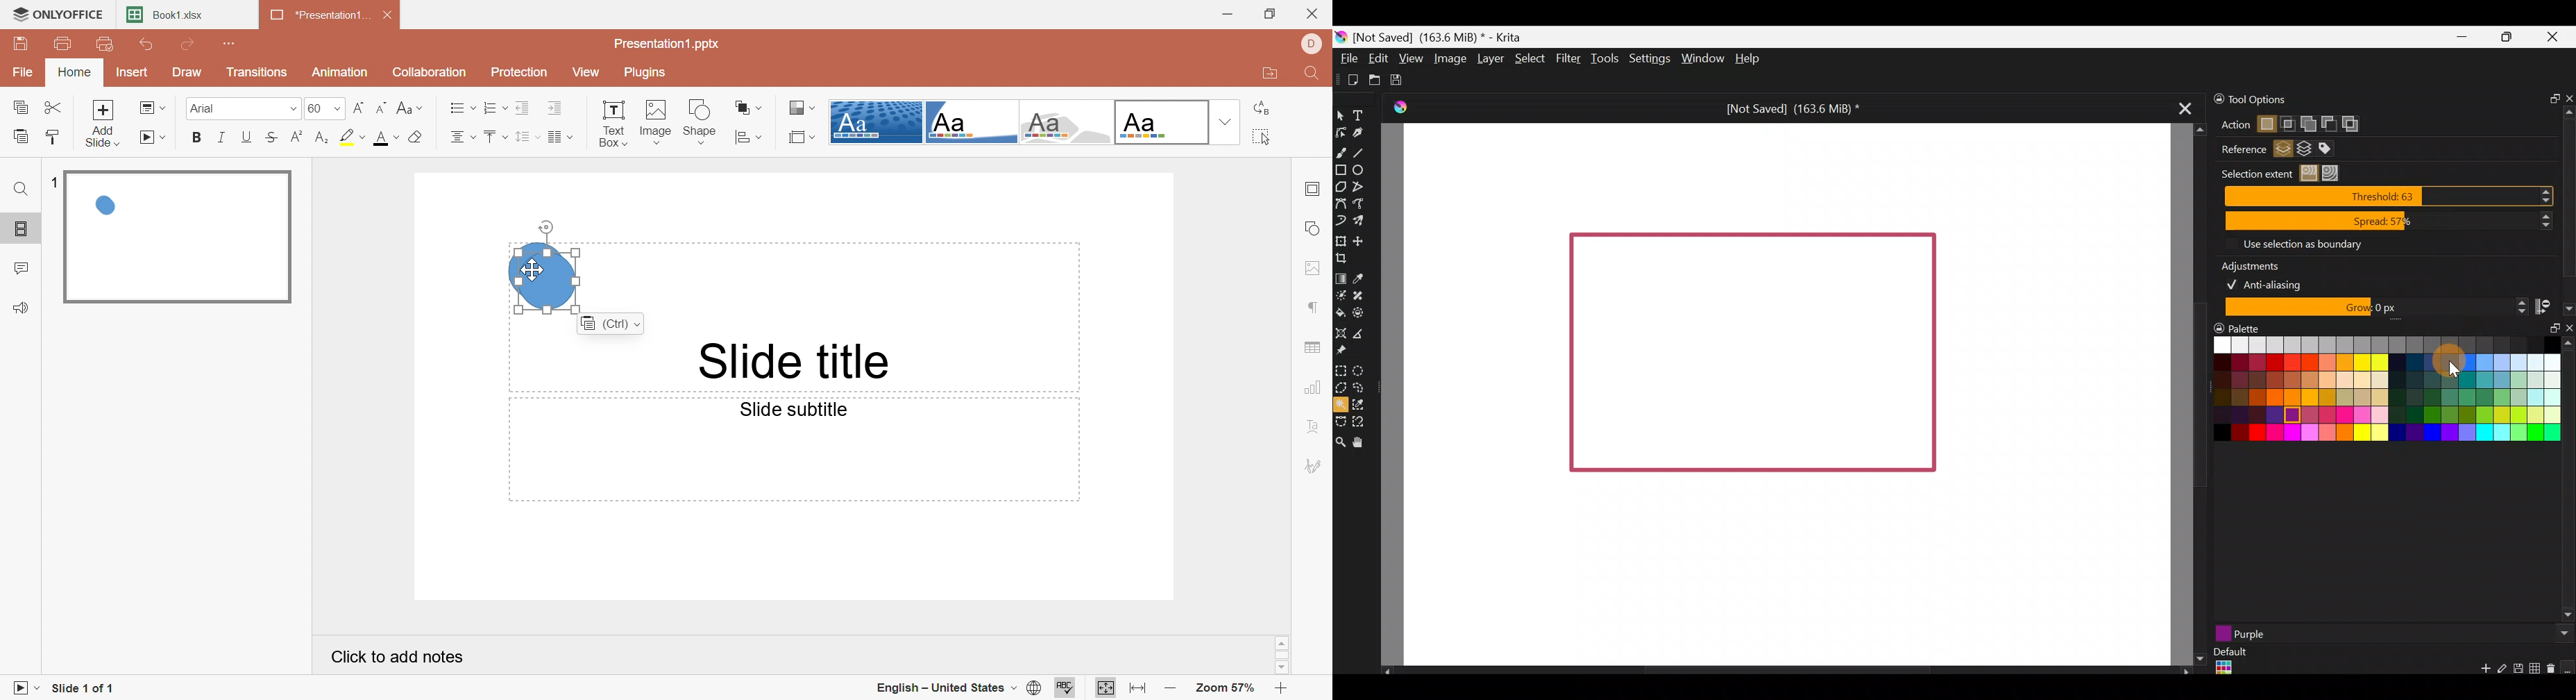 This screenshot has height=700, width=2576. What do you see at coordinates (57, 12) in the screenshot?
I see `ONLYOFFICE` at bounding box center [57, 12].